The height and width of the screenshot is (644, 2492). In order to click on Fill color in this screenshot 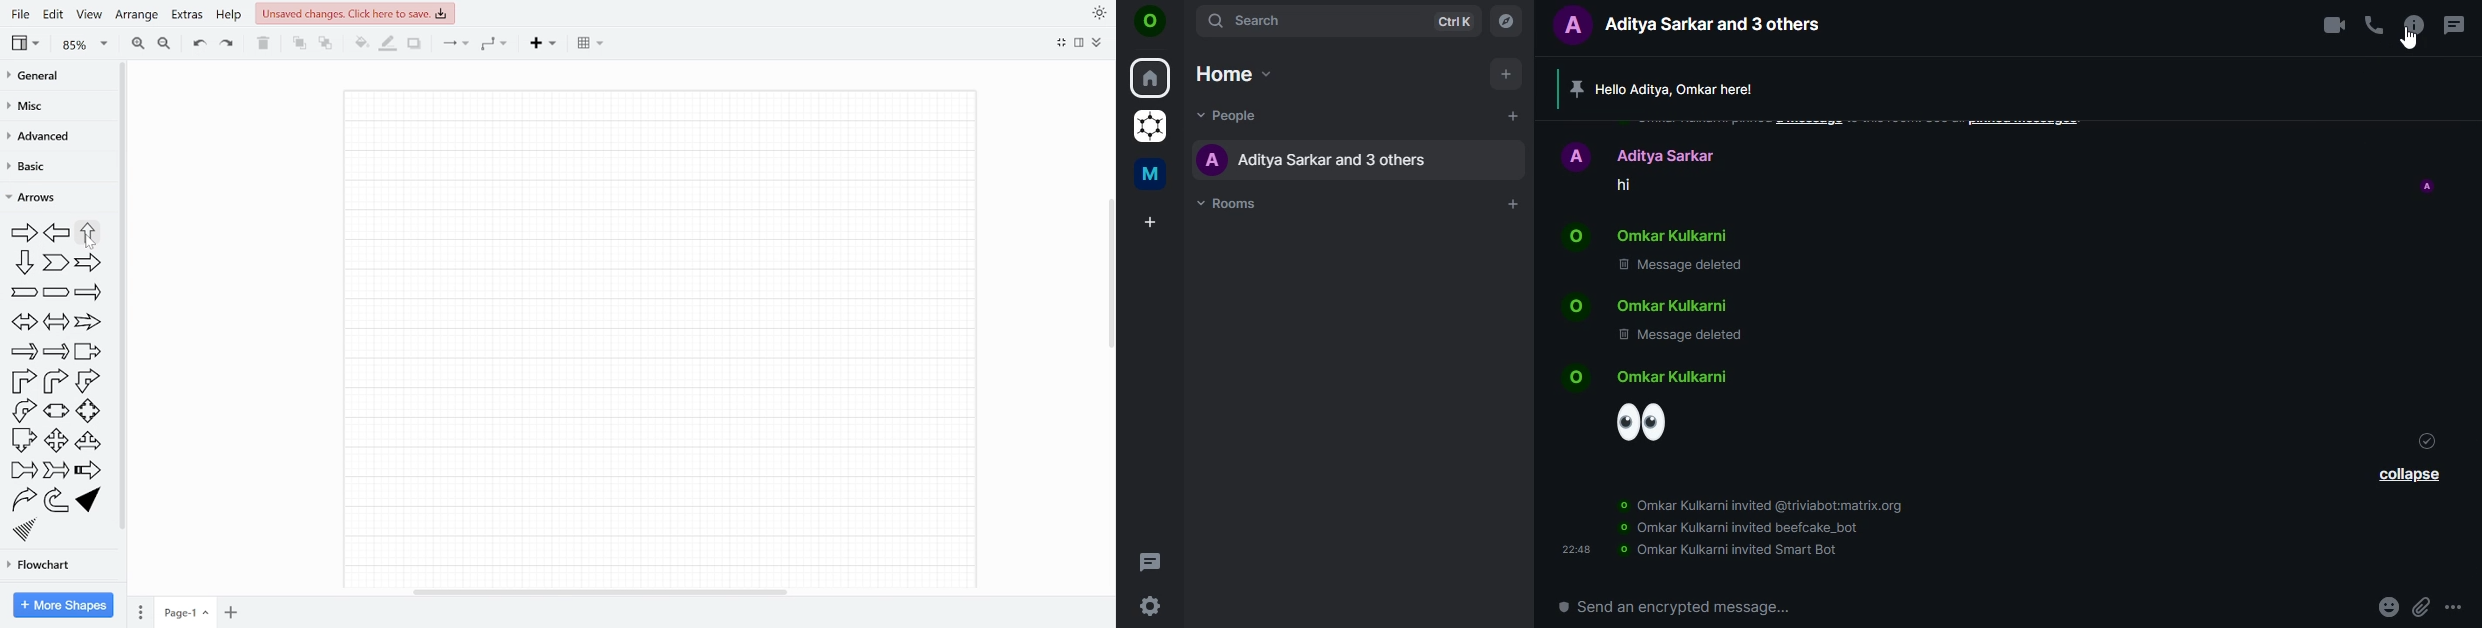, I will do `click(359, 44)`.